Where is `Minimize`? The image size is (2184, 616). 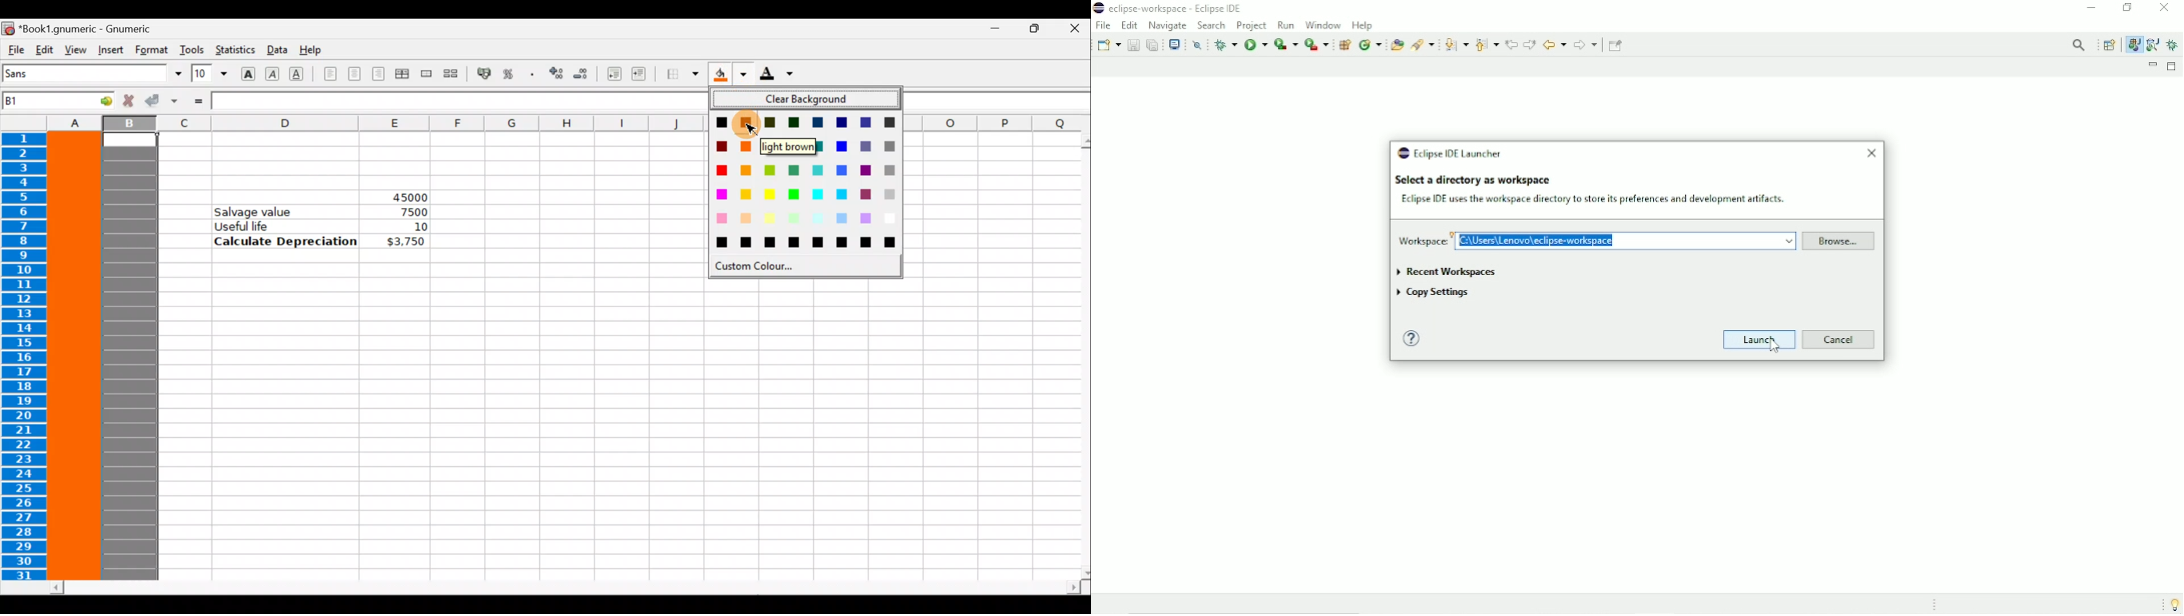
Minimize is located at coordinates (990, 32).